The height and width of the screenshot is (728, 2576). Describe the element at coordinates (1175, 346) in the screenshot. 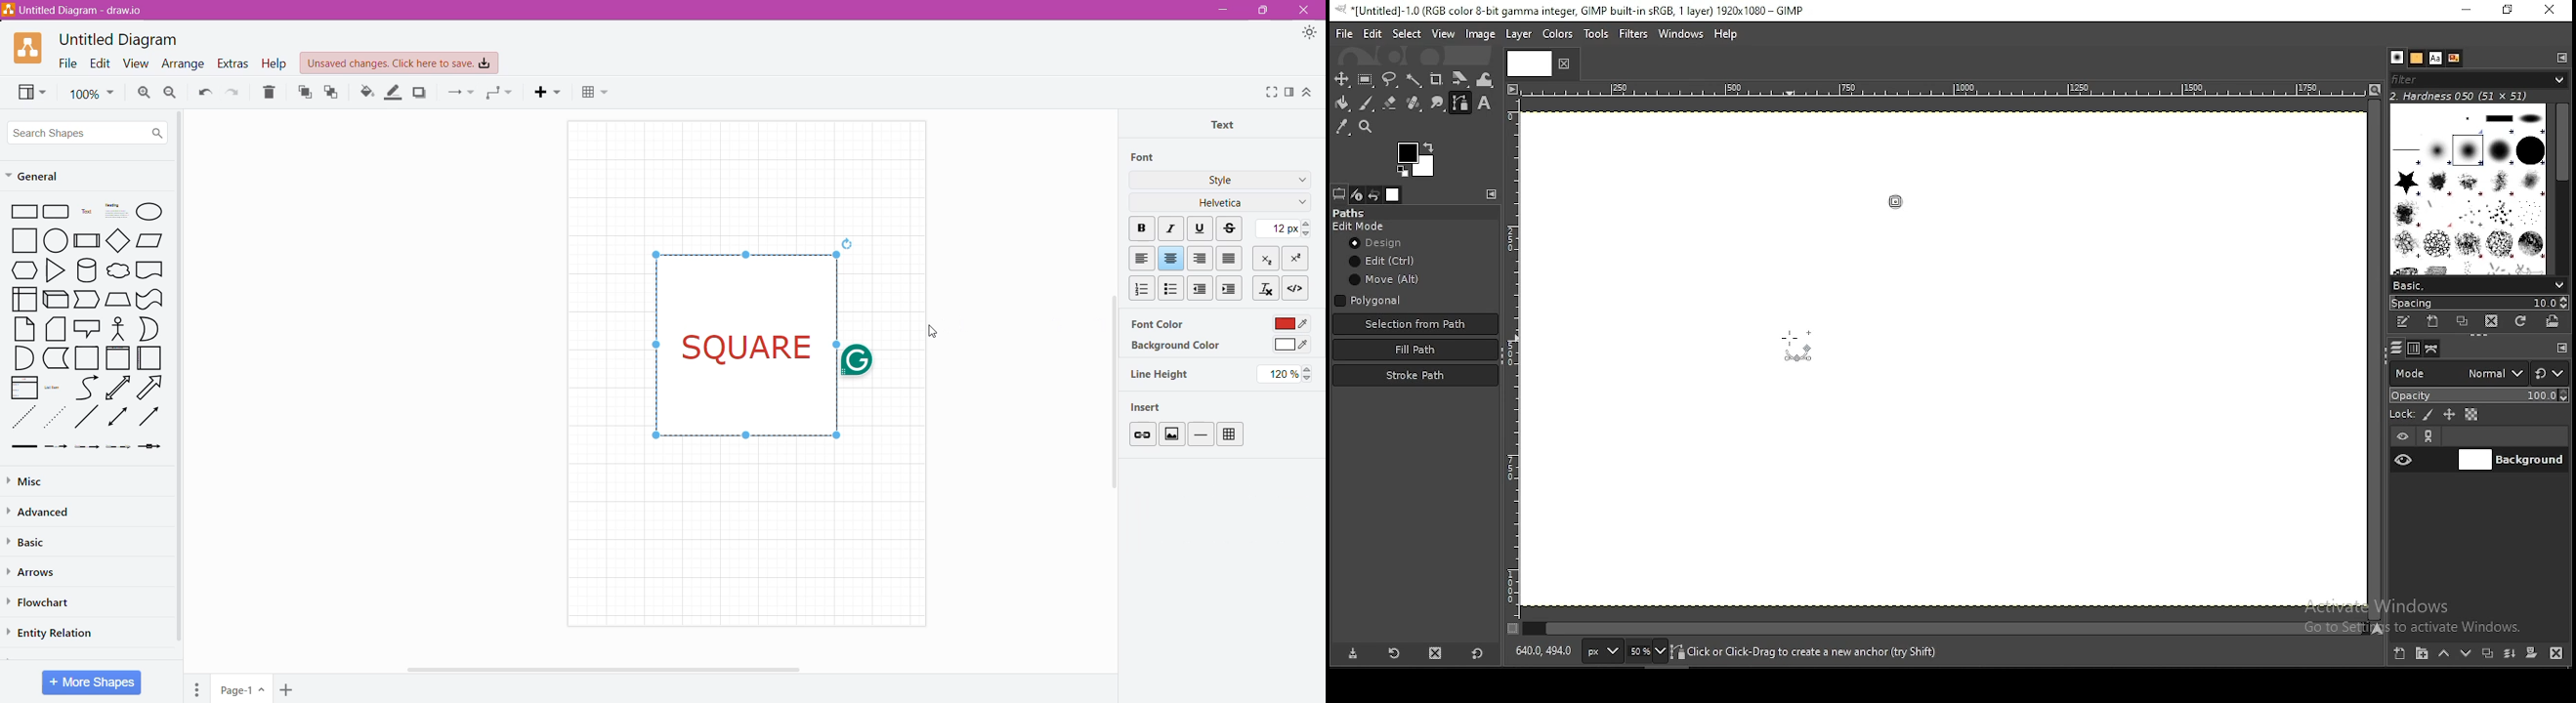

I see `Background Color` at that location.